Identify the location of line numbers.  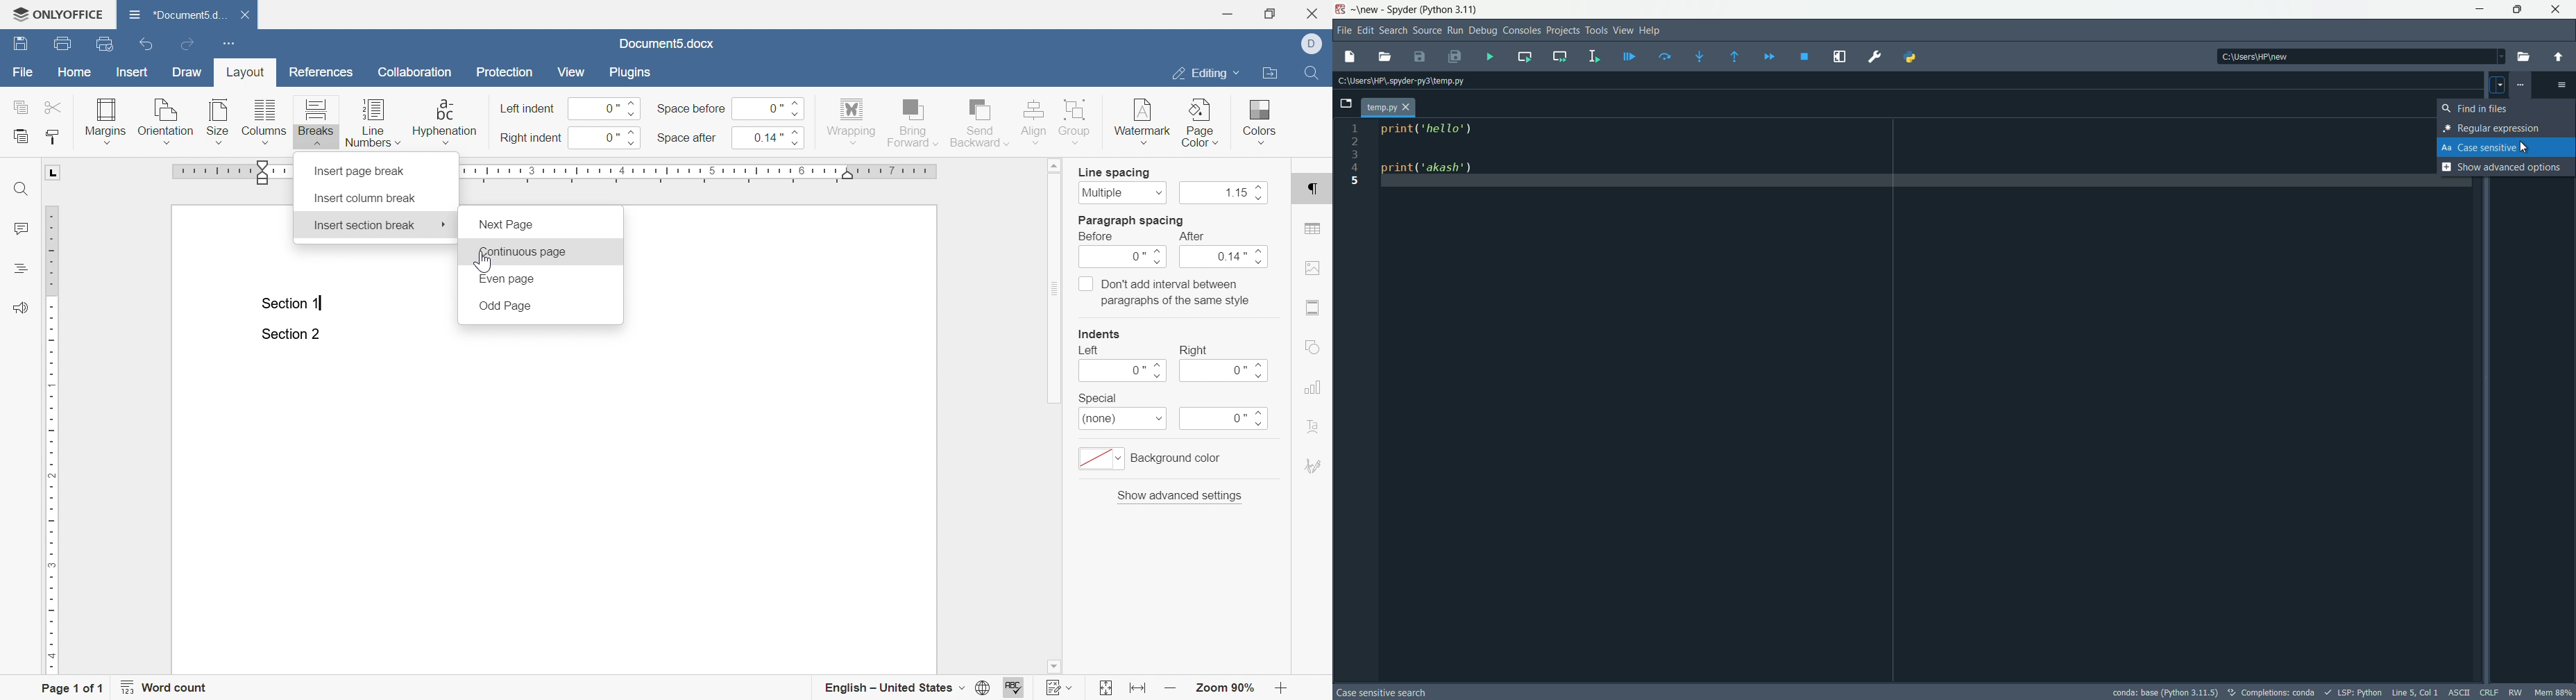
(373, 122).